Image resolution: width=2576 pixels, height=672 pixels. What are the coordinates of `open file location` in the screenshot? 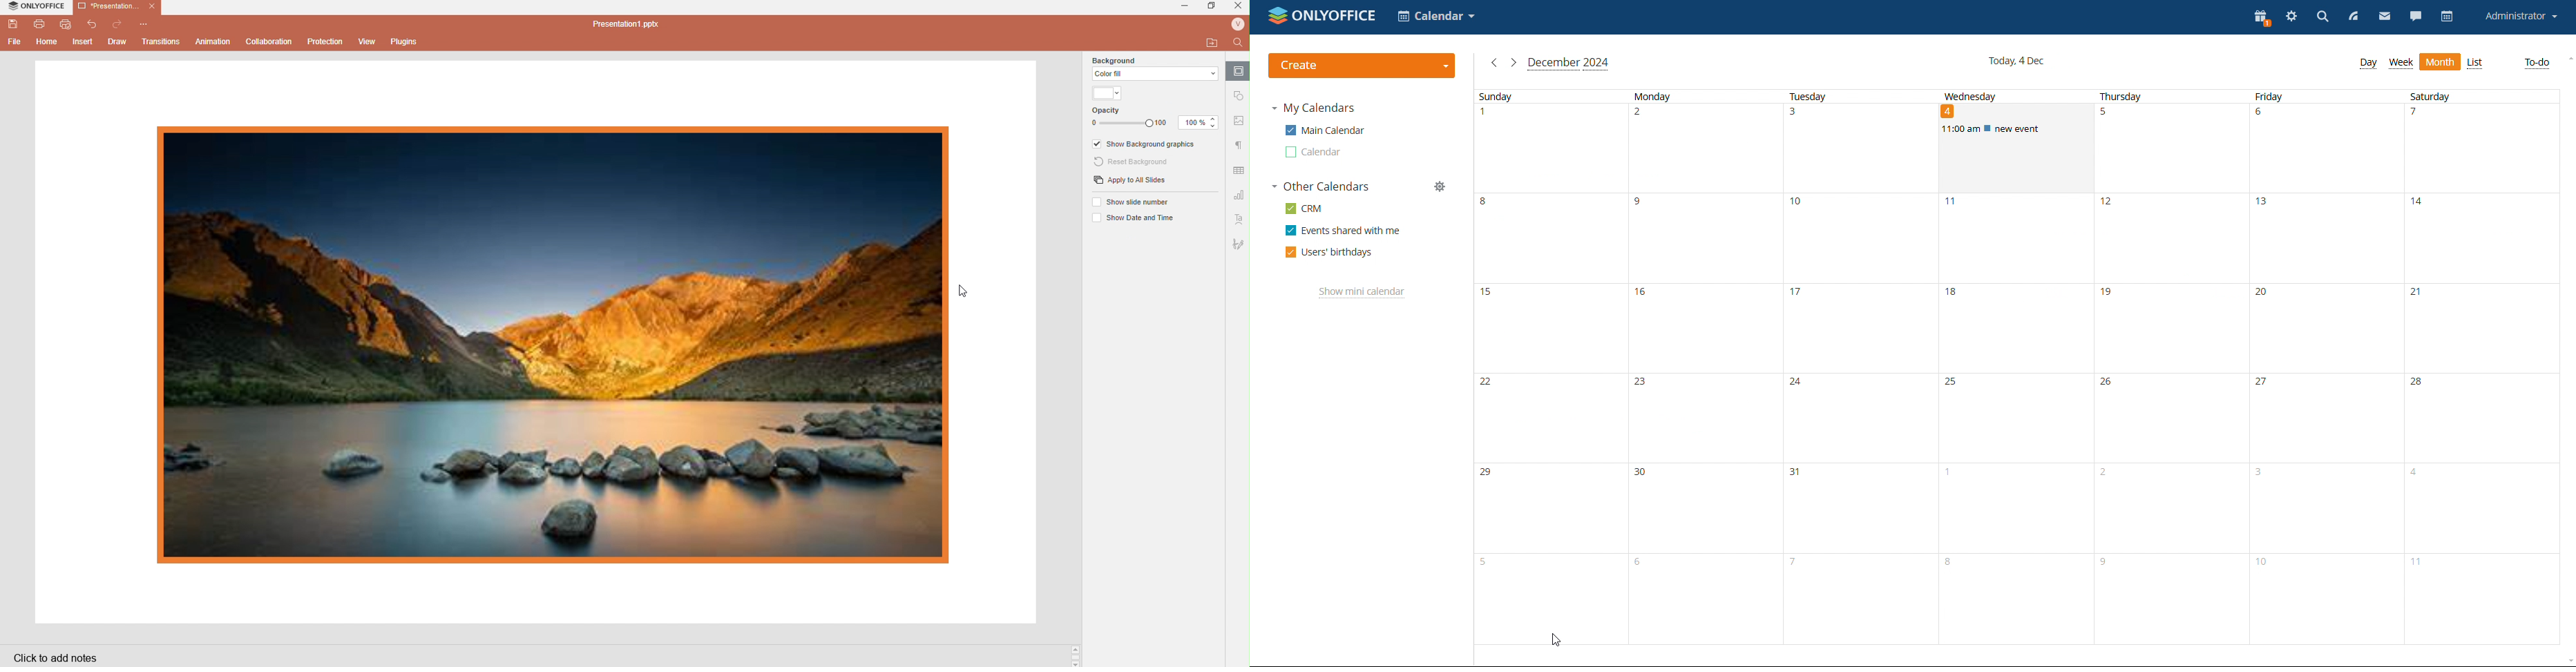 It's located at (1211, 42).